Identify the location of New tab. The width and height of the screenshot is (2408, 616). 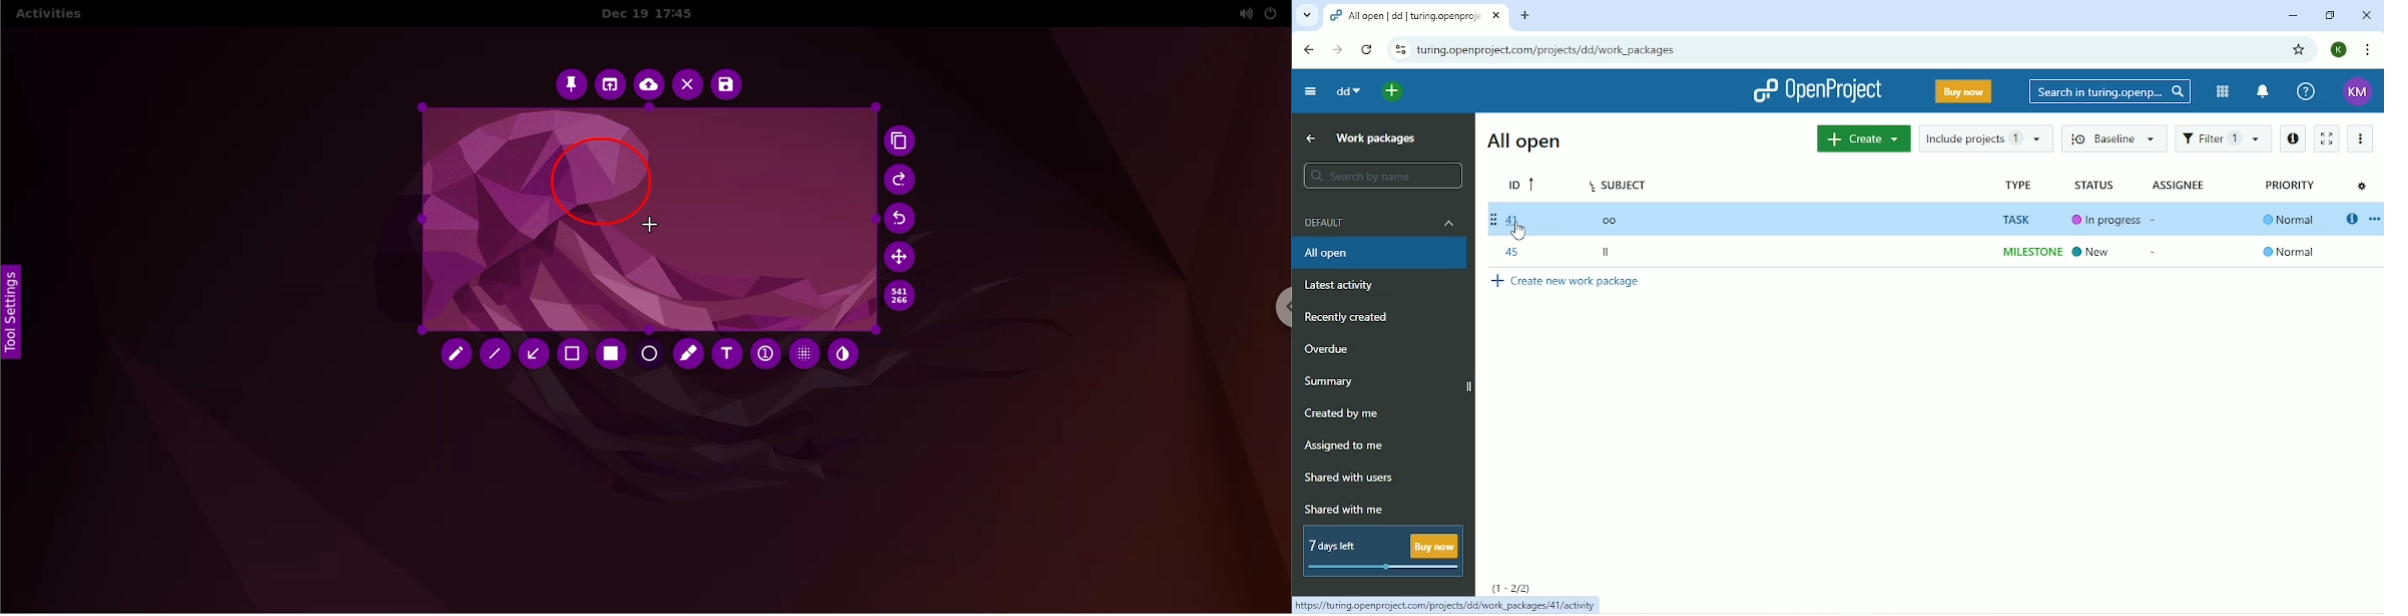
(1525, 14).